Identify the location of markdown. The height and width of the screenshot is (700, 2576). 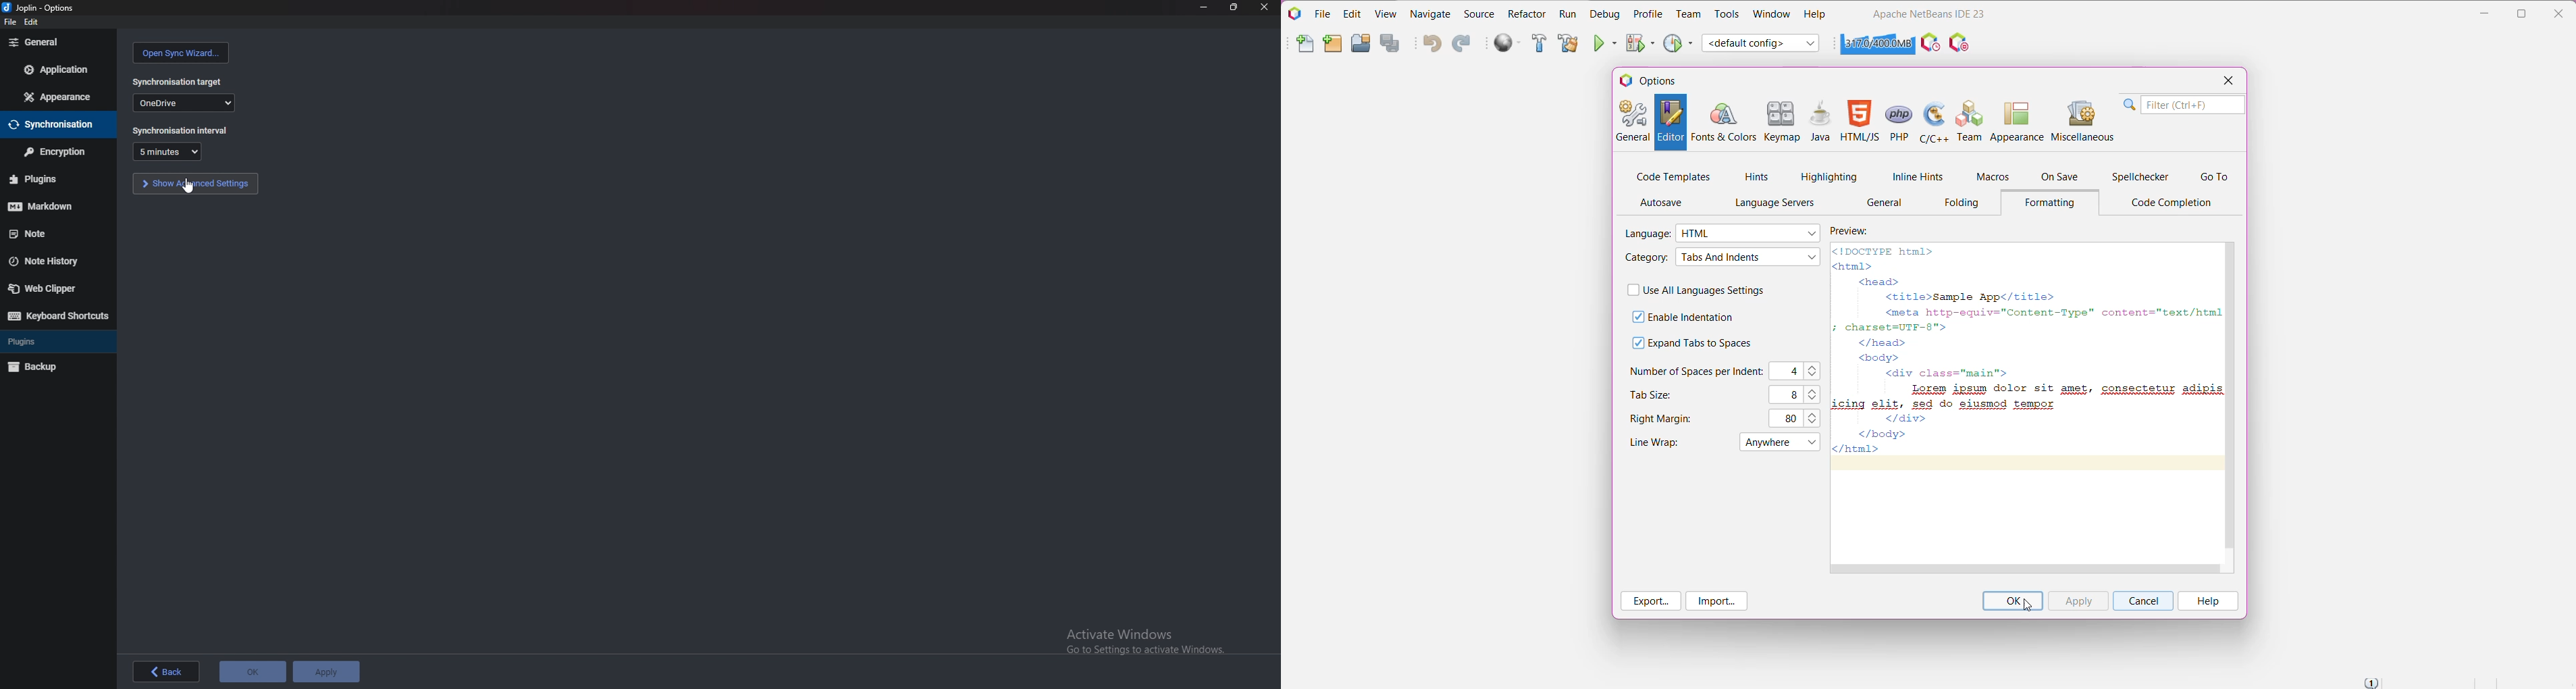
(51, 207).